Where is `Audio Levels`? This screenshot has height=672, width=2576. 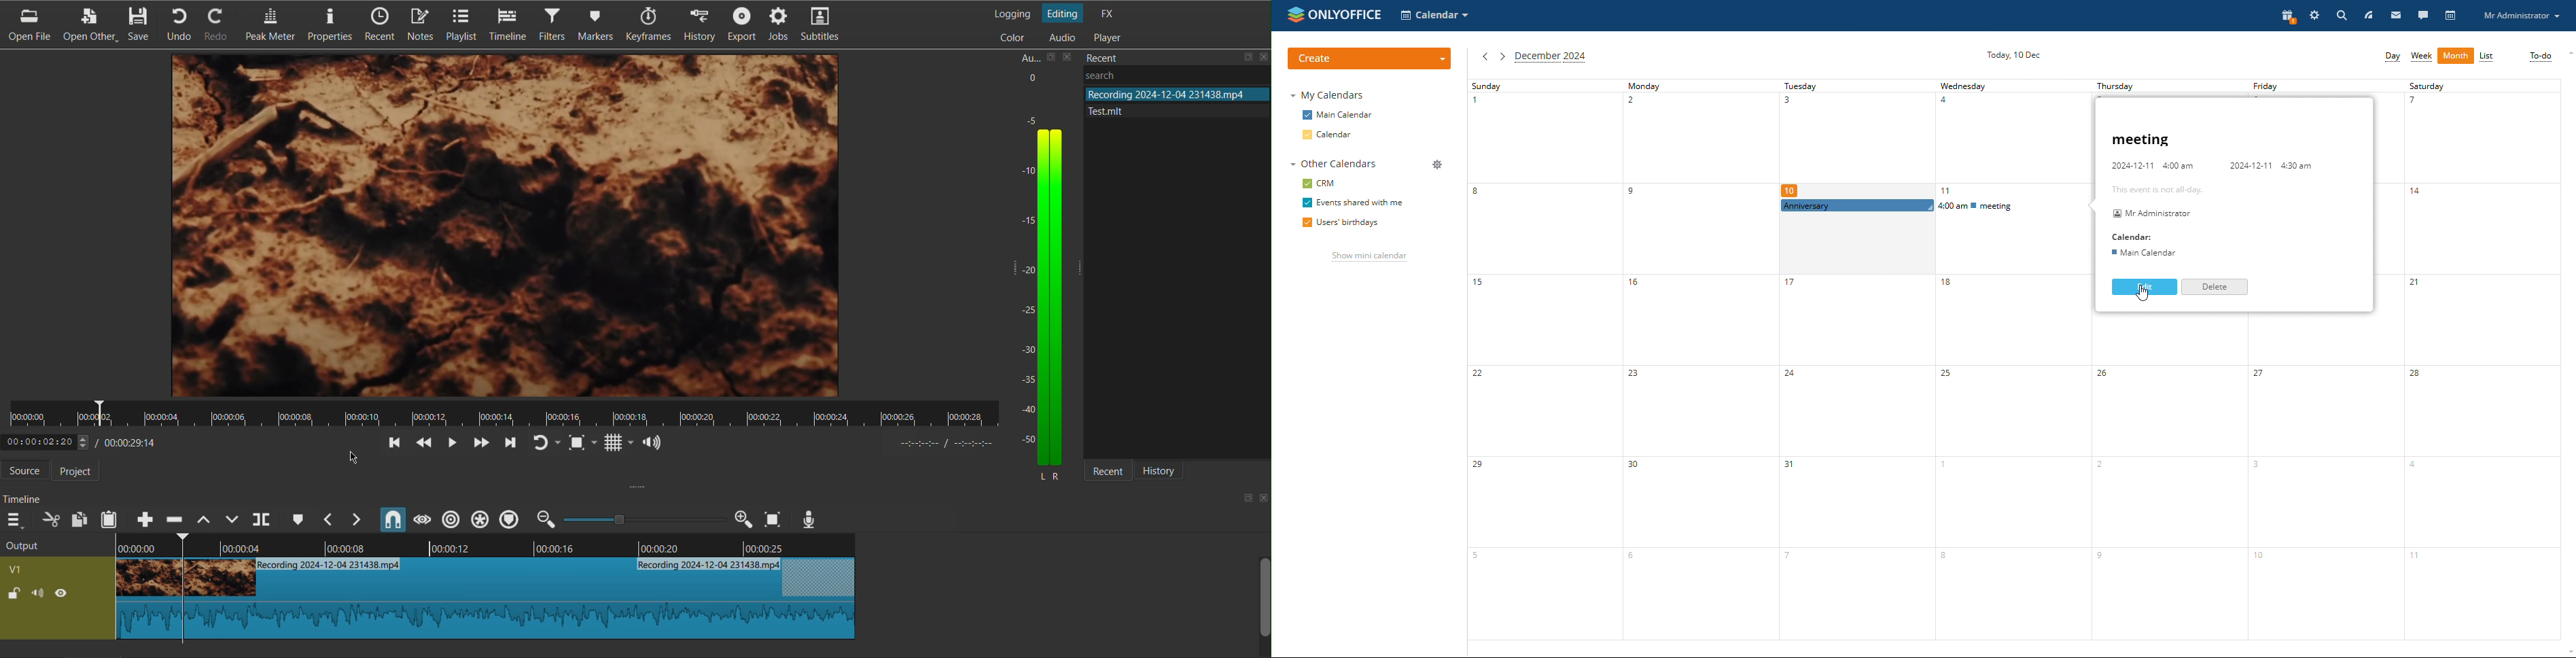
Audio Levels is located at coordinates (1046, 276).